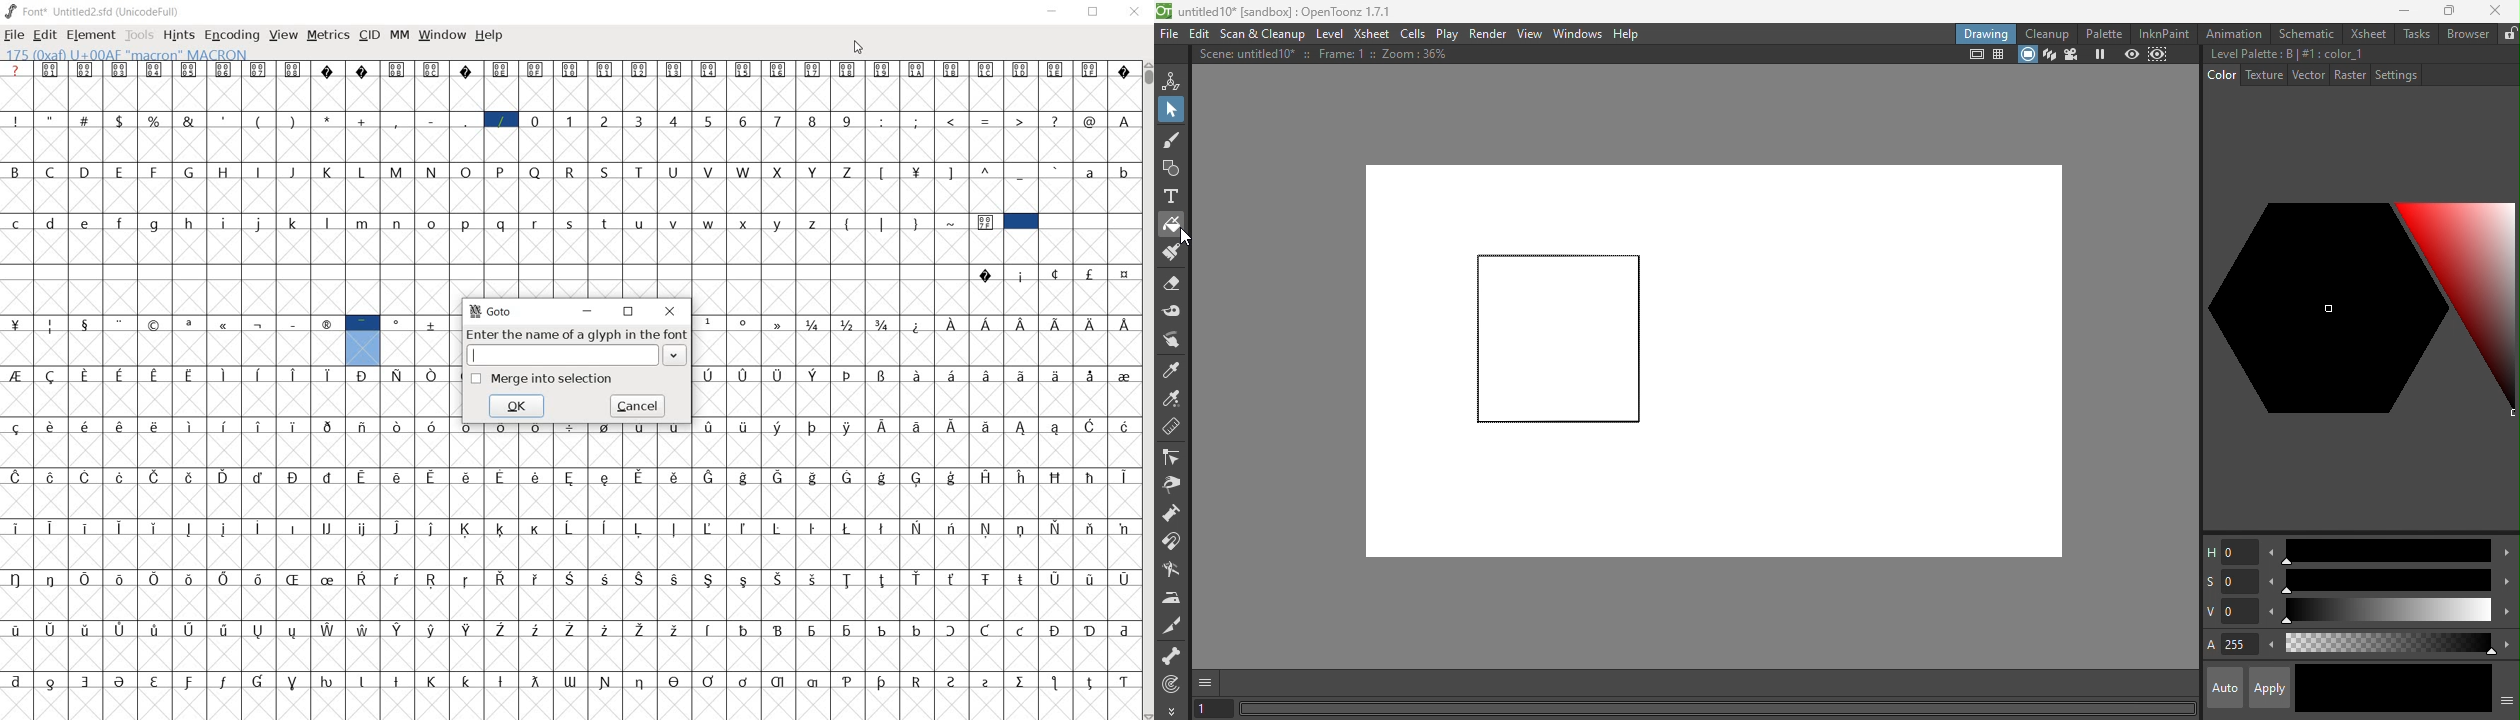 The width and height of the screenshot is (2520, 728). Describe the element at coordinates (2225, 688) in the screenshot. I see `Auto` at that location.